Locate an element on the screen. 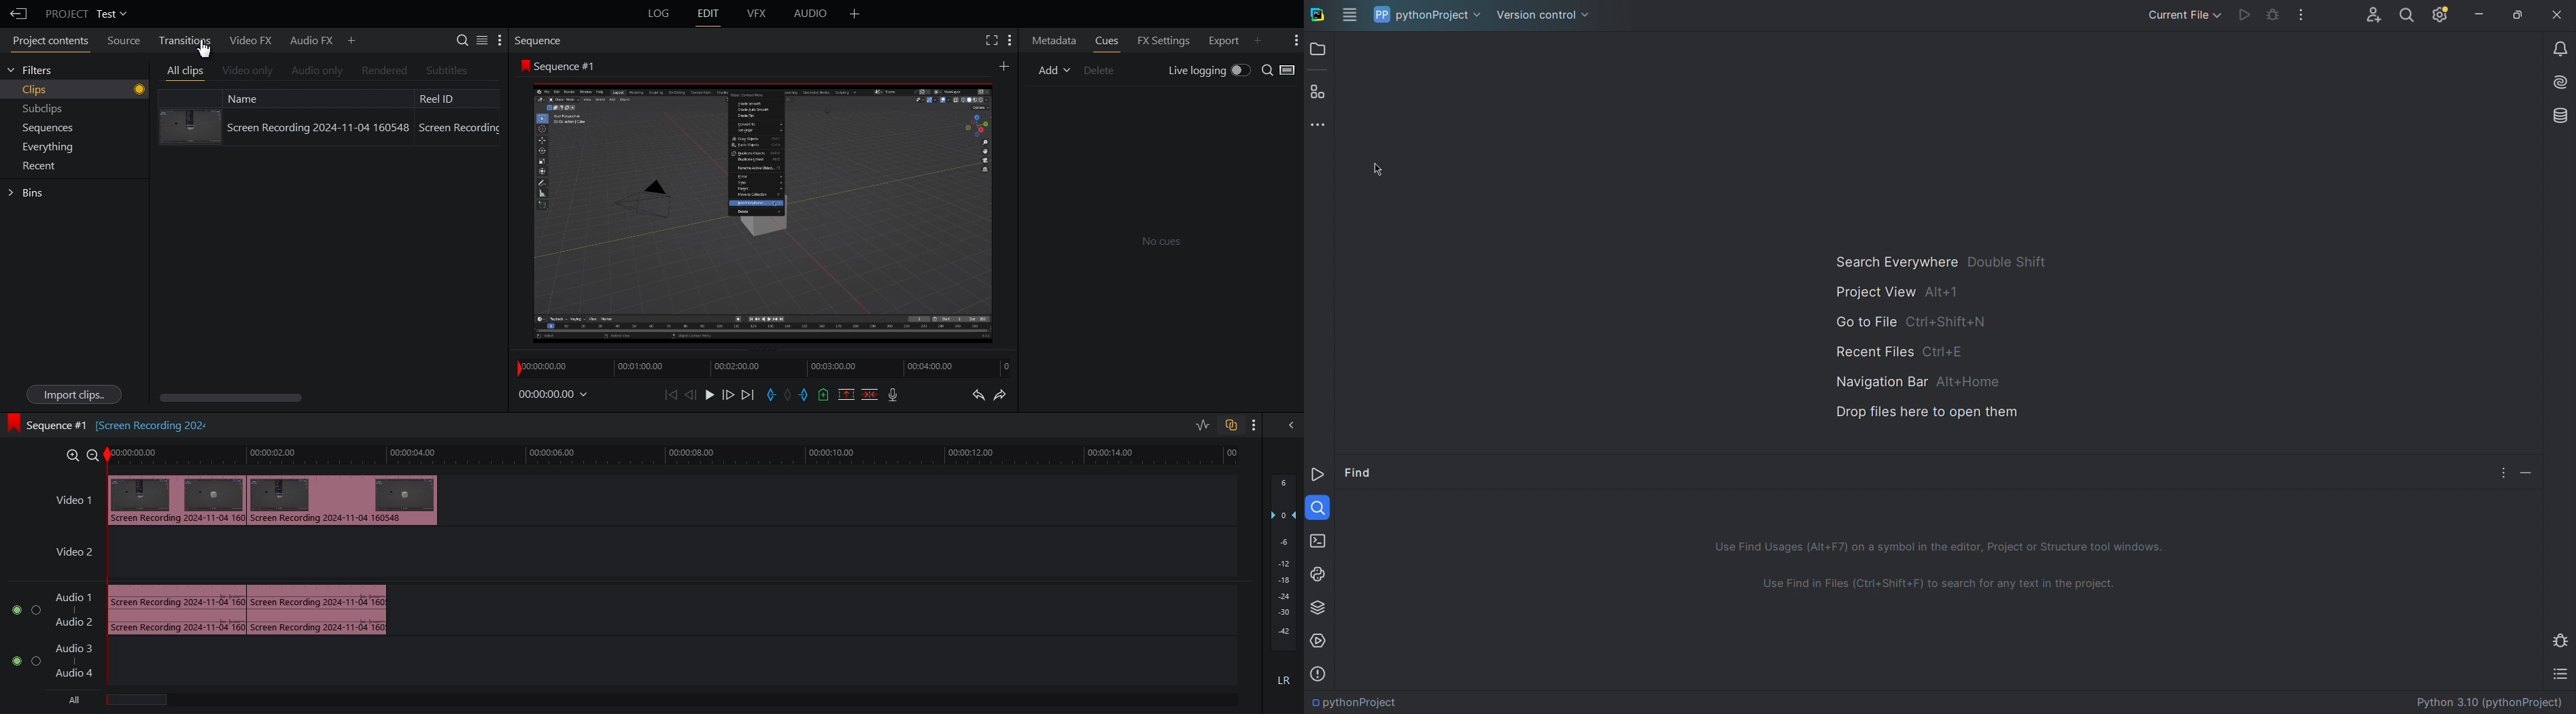 The width and height of the screenshot is (2576, 728). Audio Levels is located at coordinates (1285, 590).